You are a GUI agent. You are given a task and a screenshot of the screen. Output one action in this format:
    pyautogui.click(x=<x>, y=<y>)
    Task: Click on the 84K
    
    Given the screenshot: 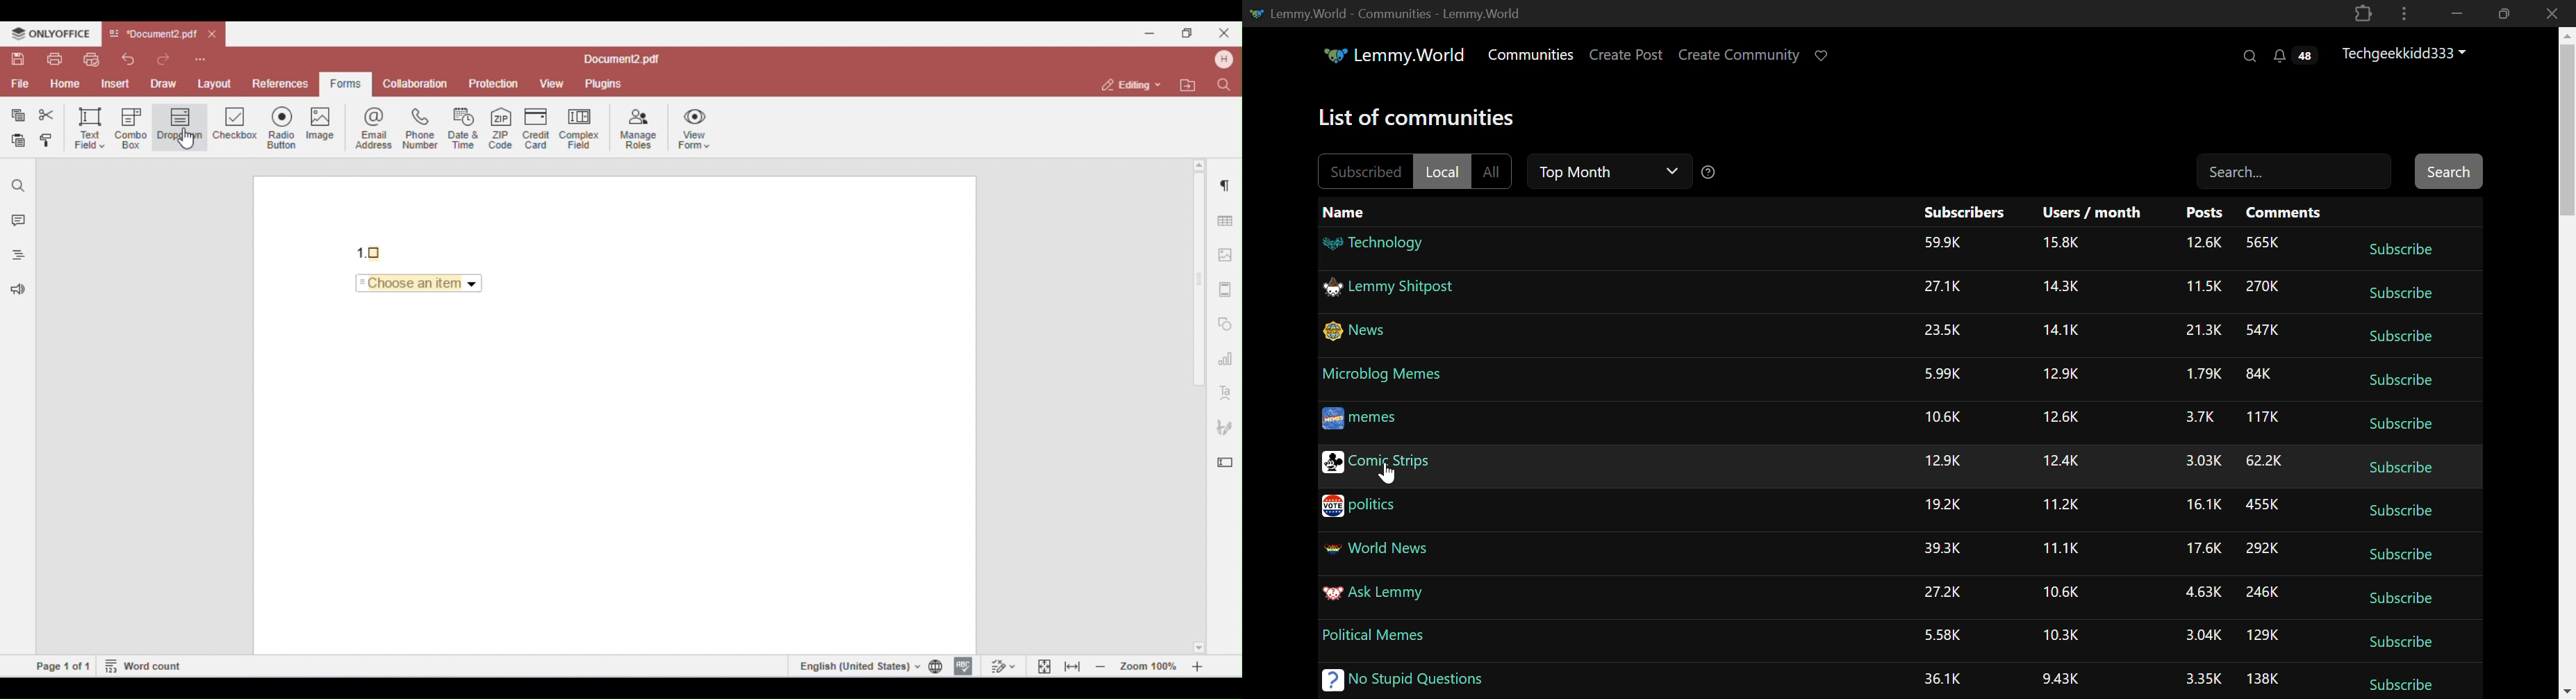 What is the action you would take?
    pyautogui.click(x=2262, y=375)
    